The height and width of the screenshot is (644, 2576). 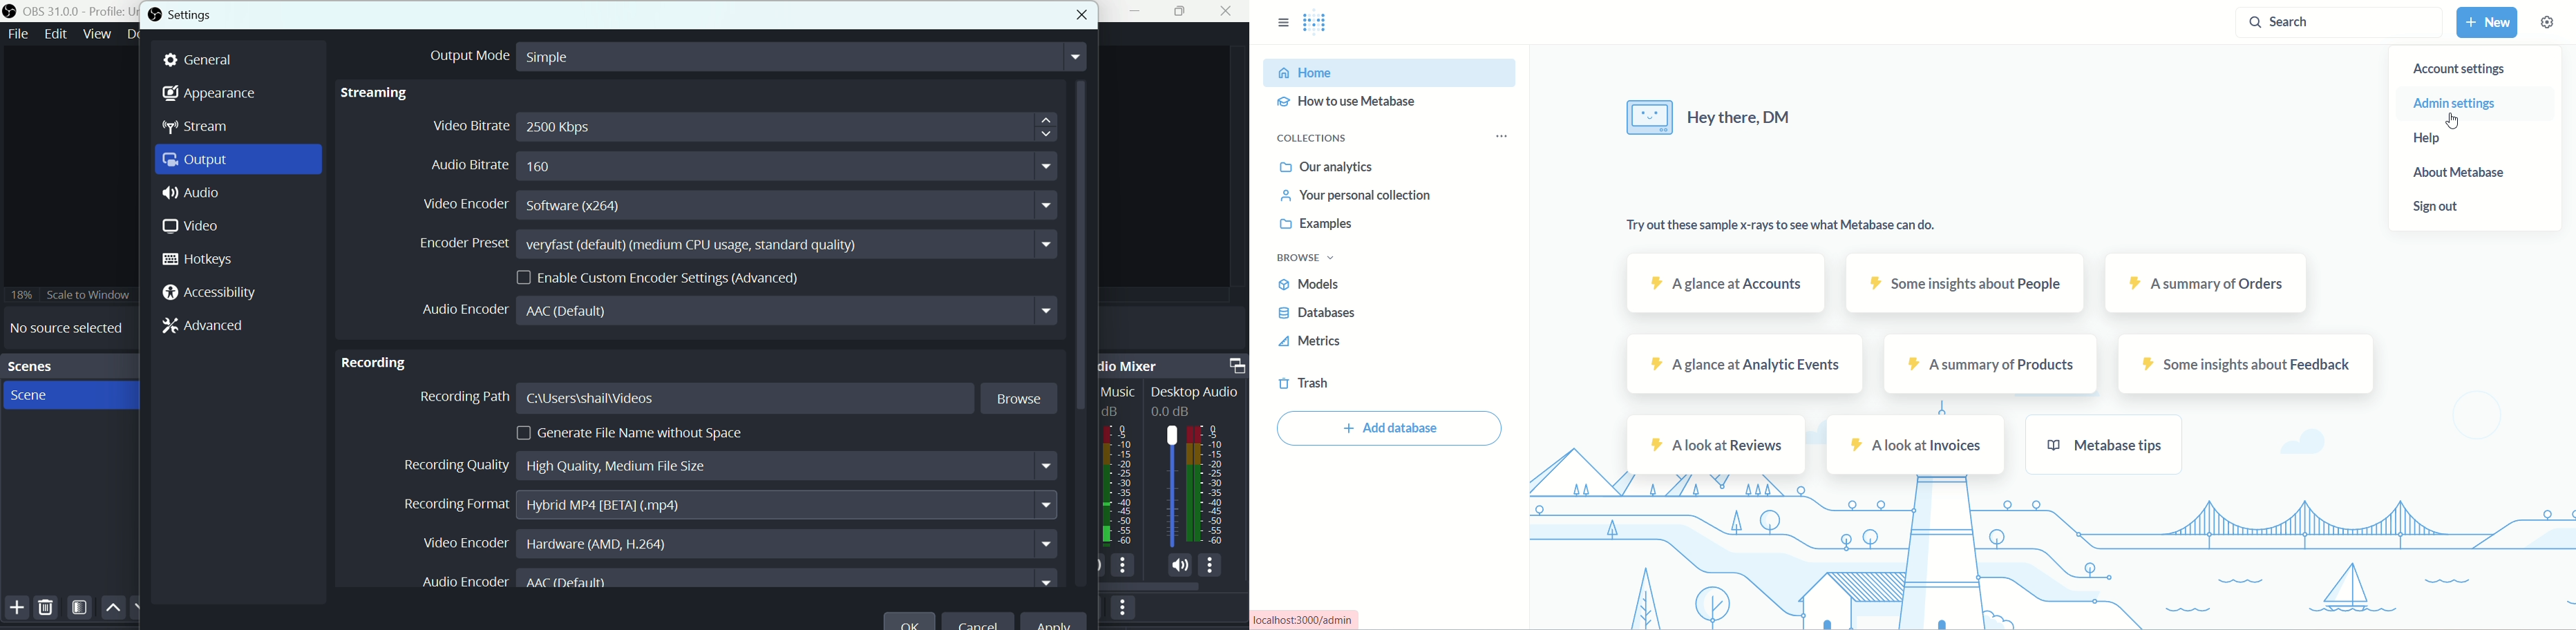 What do you see at coordinates (96, 34) in the screenshot?
I see `View` at bounding box center [96, 34].